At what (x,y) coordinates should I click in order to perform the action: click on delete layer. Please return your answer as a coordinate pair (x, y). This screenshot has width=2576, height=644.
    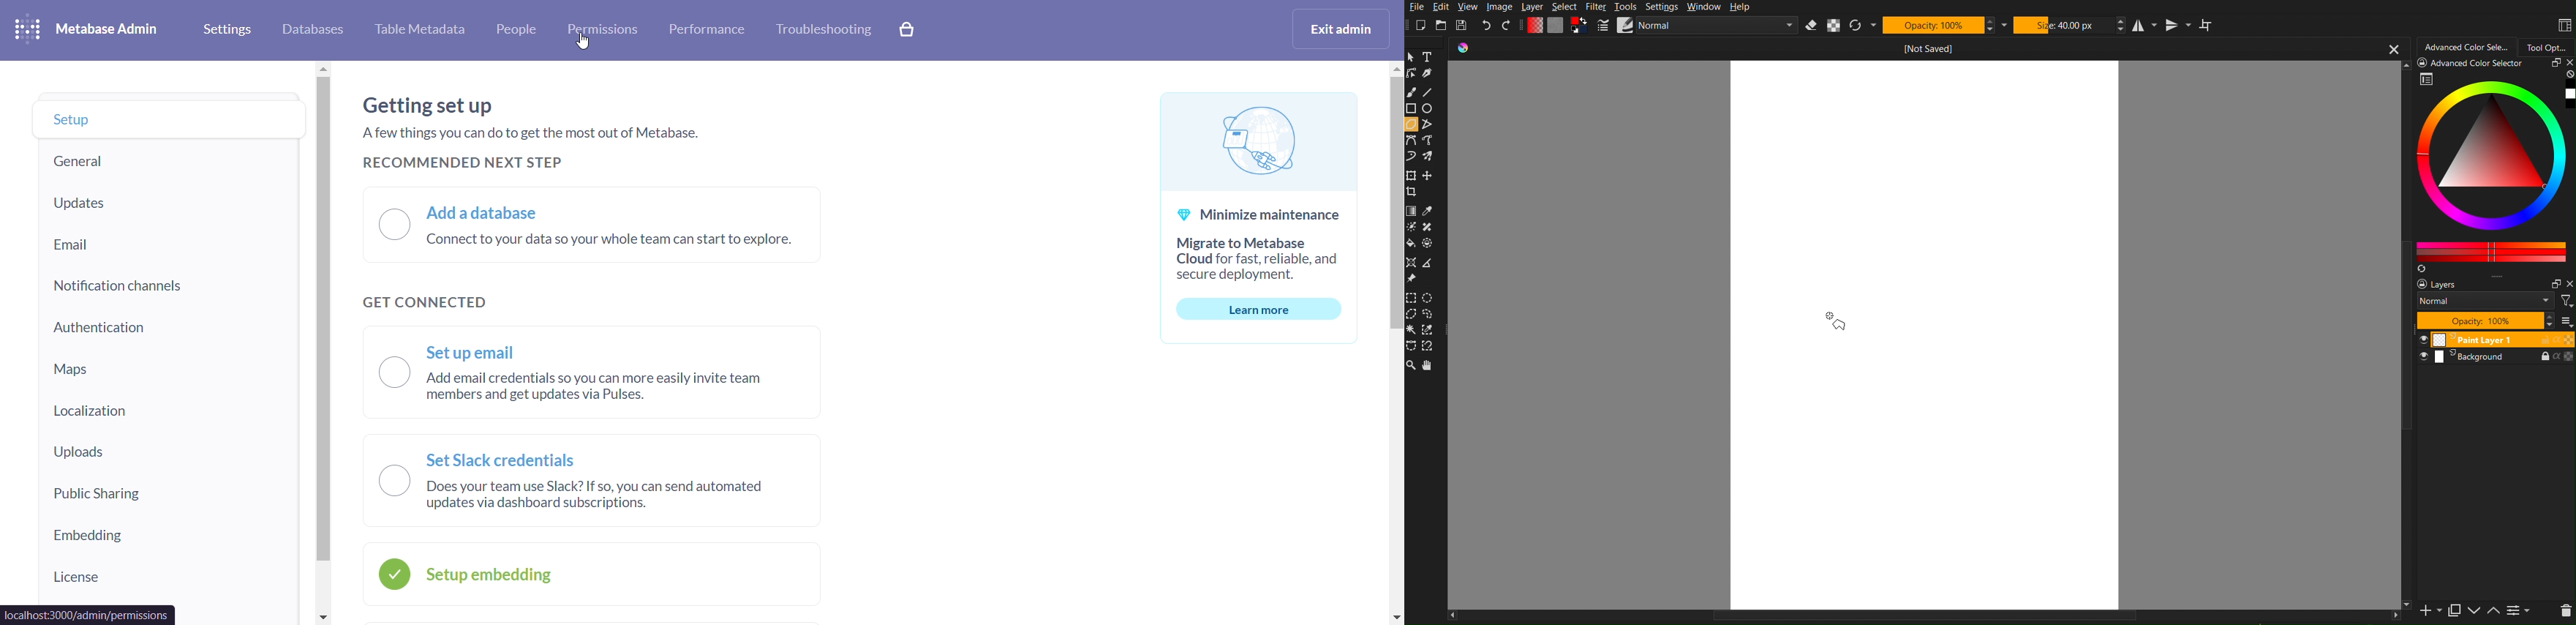
    Looking at the image, I should click on (2566, 611).